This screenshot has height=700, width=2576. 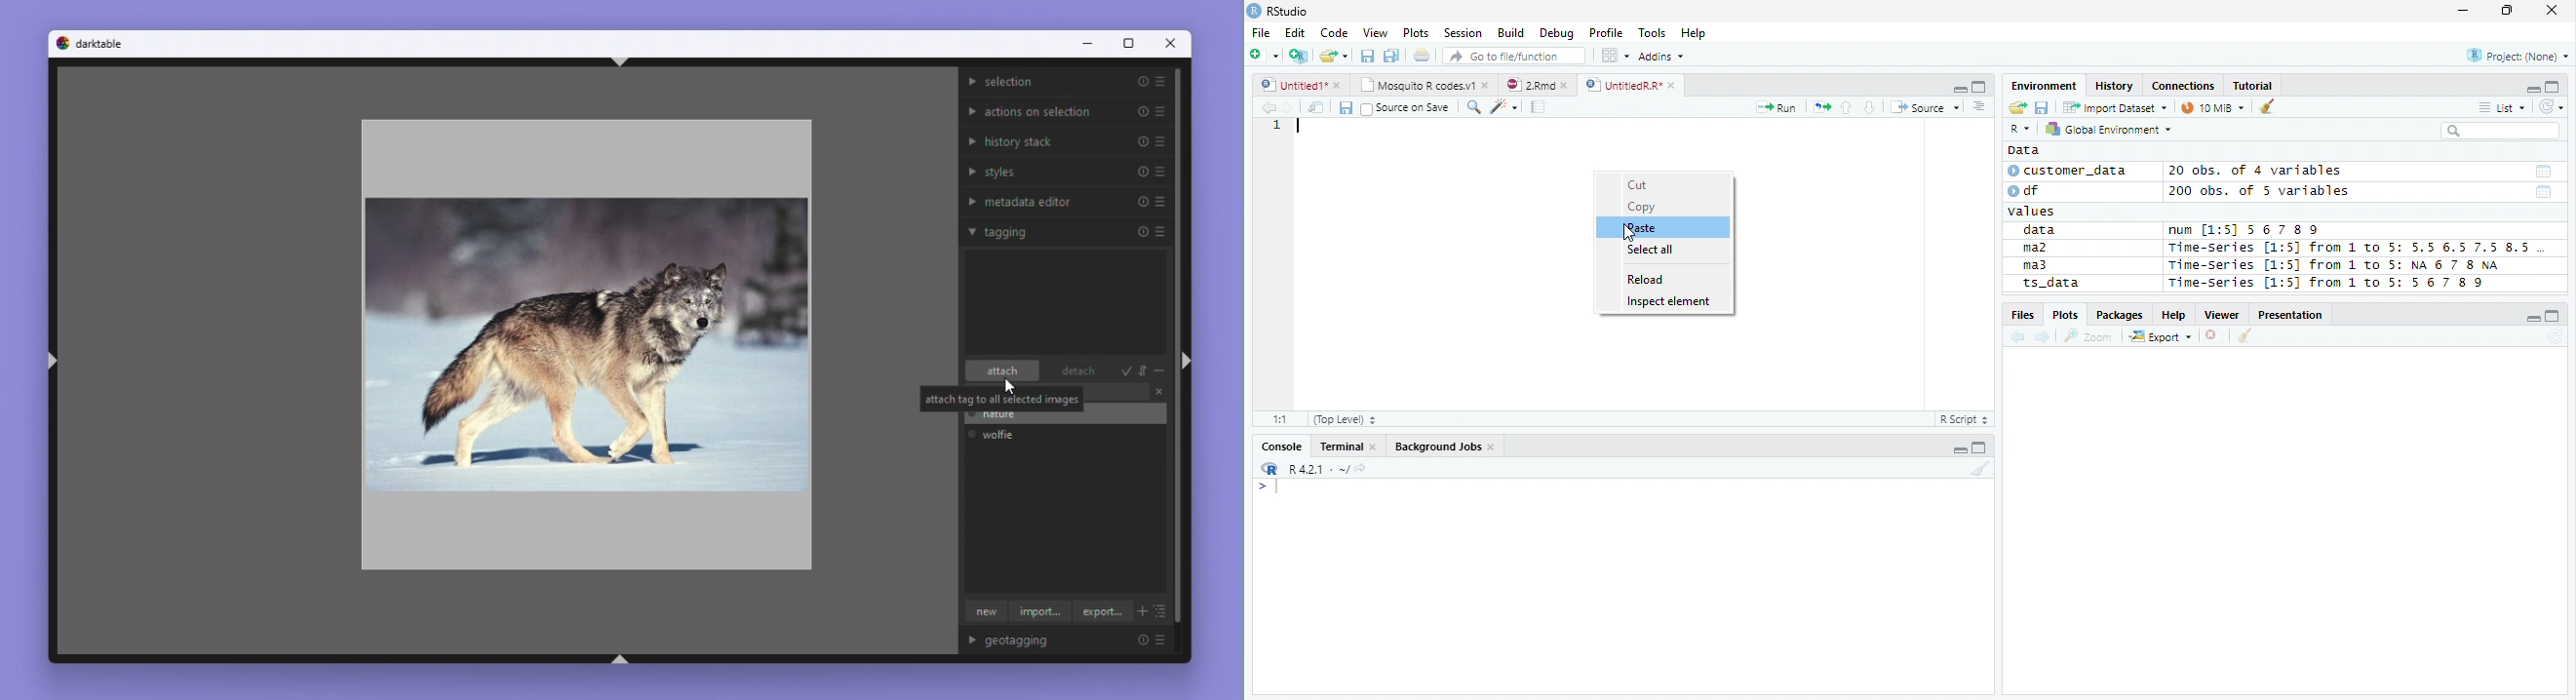 What do you see at coordinates (1416, 33) in the screenshot?
I see `Plots` at bounding box center [1416, 33].